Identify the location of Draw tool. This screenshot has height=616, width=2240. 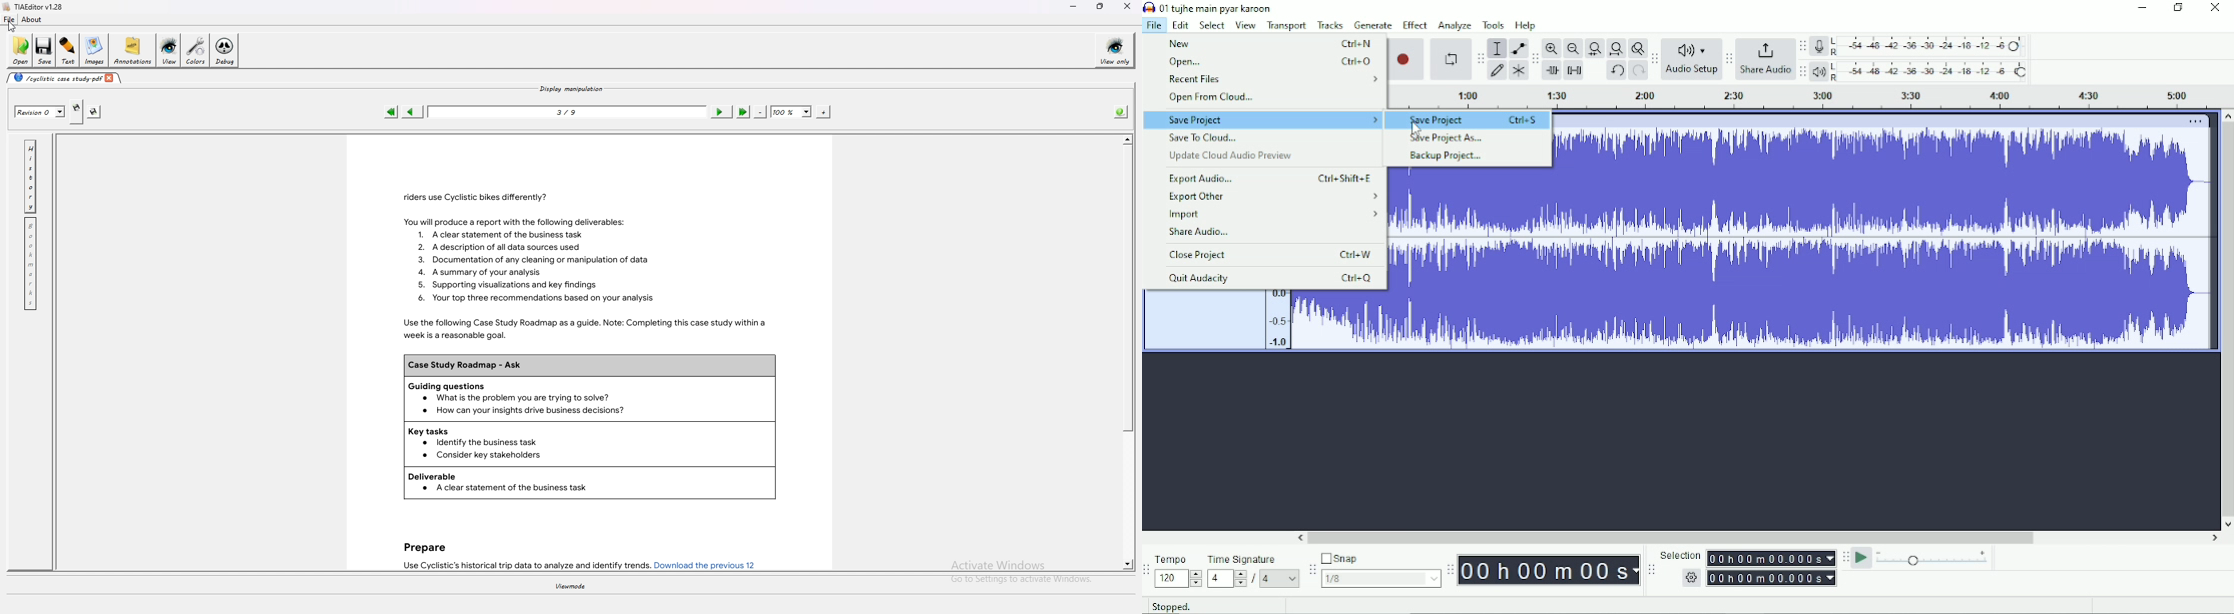
(1499, 71).